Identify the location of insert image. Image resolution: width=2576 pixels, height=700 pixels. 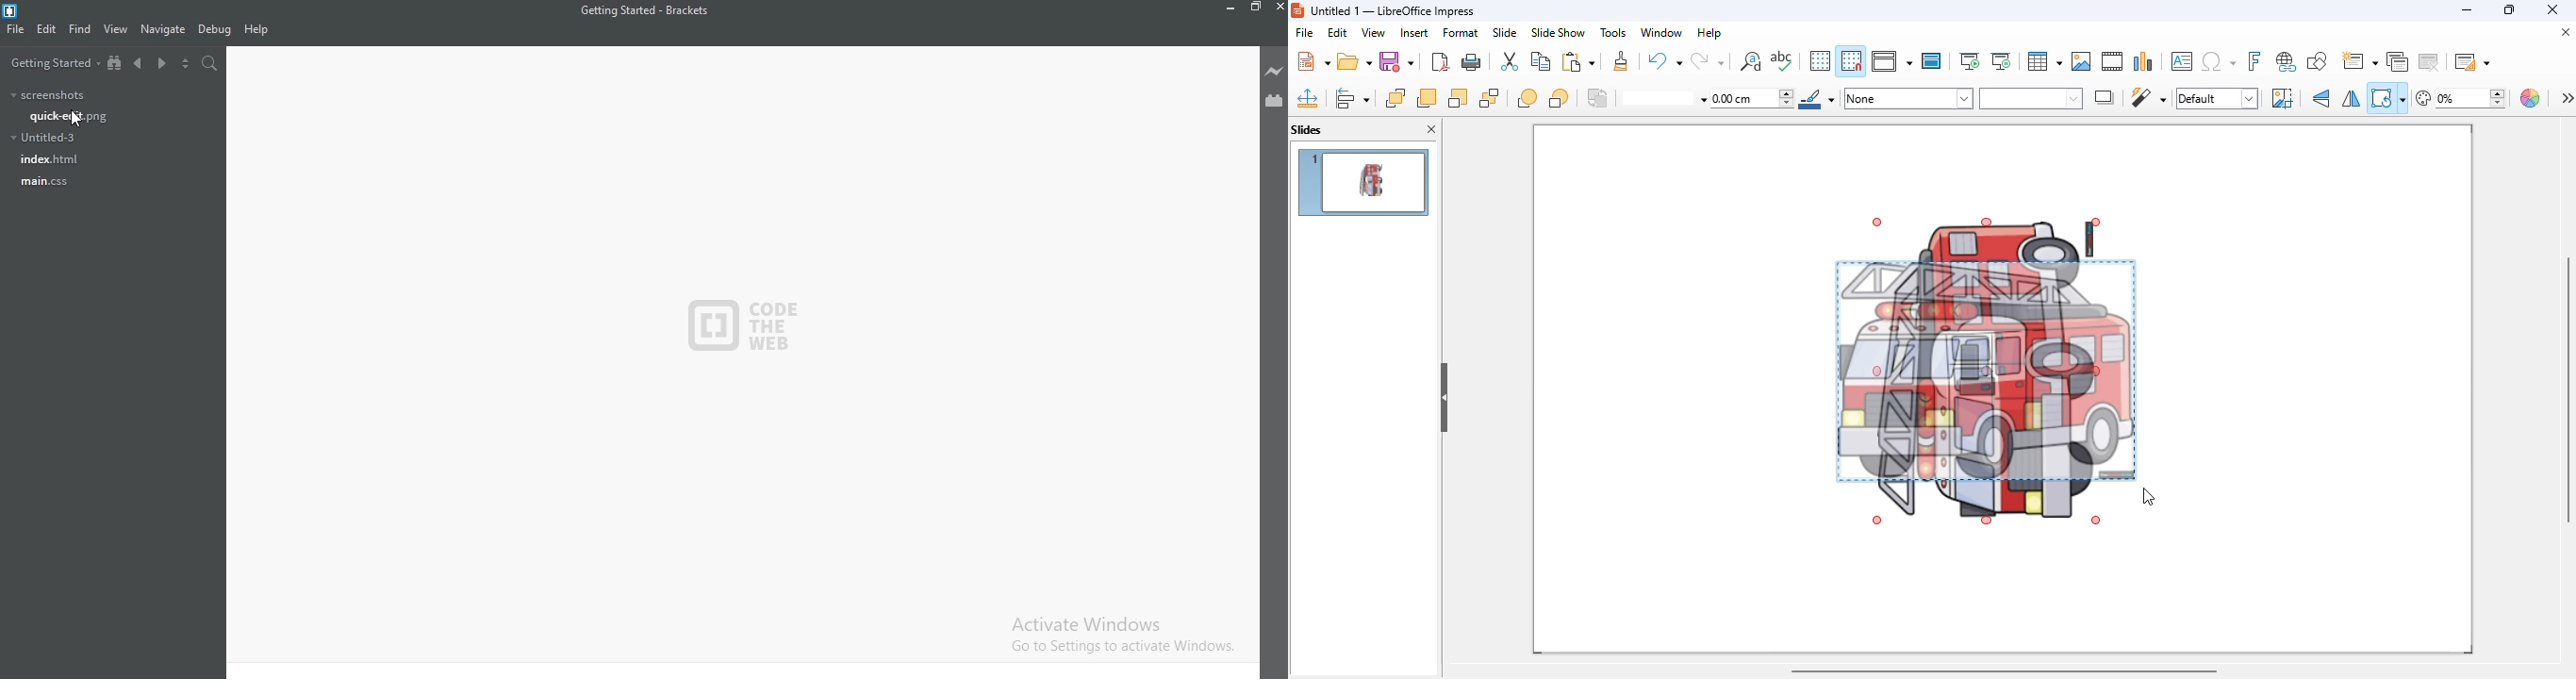
(2081, 61).